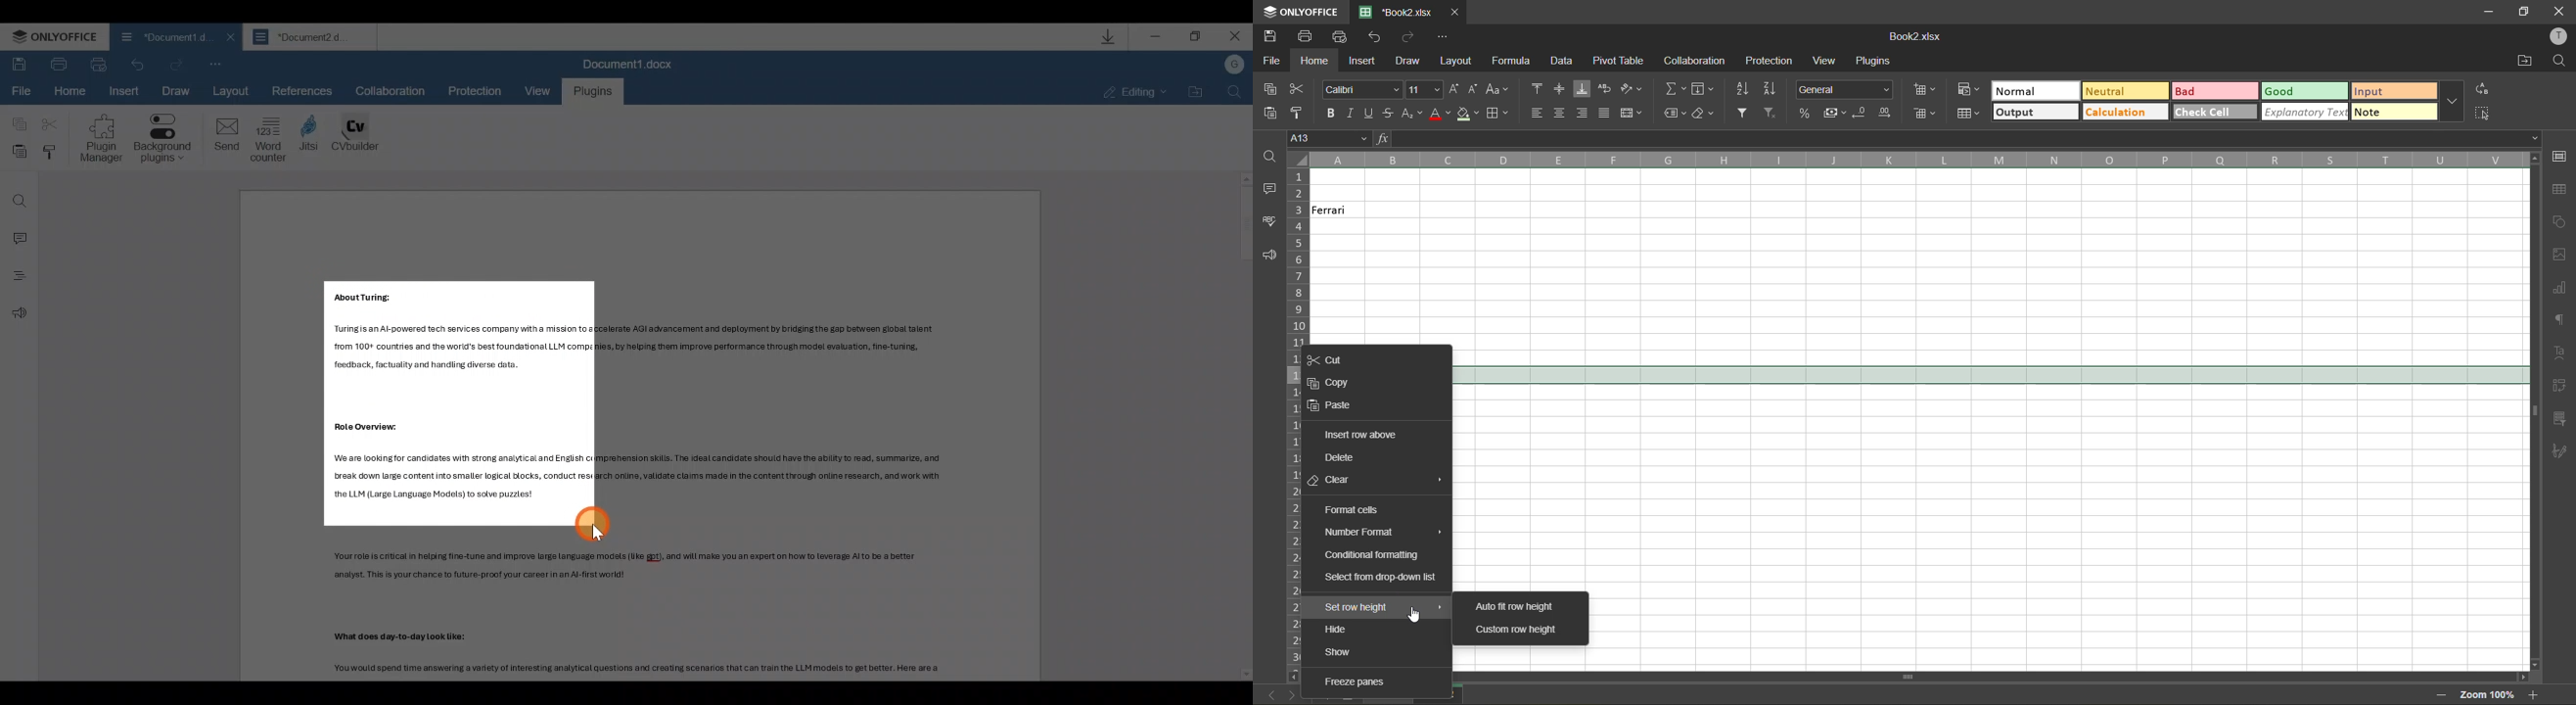 This screenshot has height=728, width=2576. Describe the element at coordinates (1924, 115) in the screenshot. I see `delete cells` at that location.